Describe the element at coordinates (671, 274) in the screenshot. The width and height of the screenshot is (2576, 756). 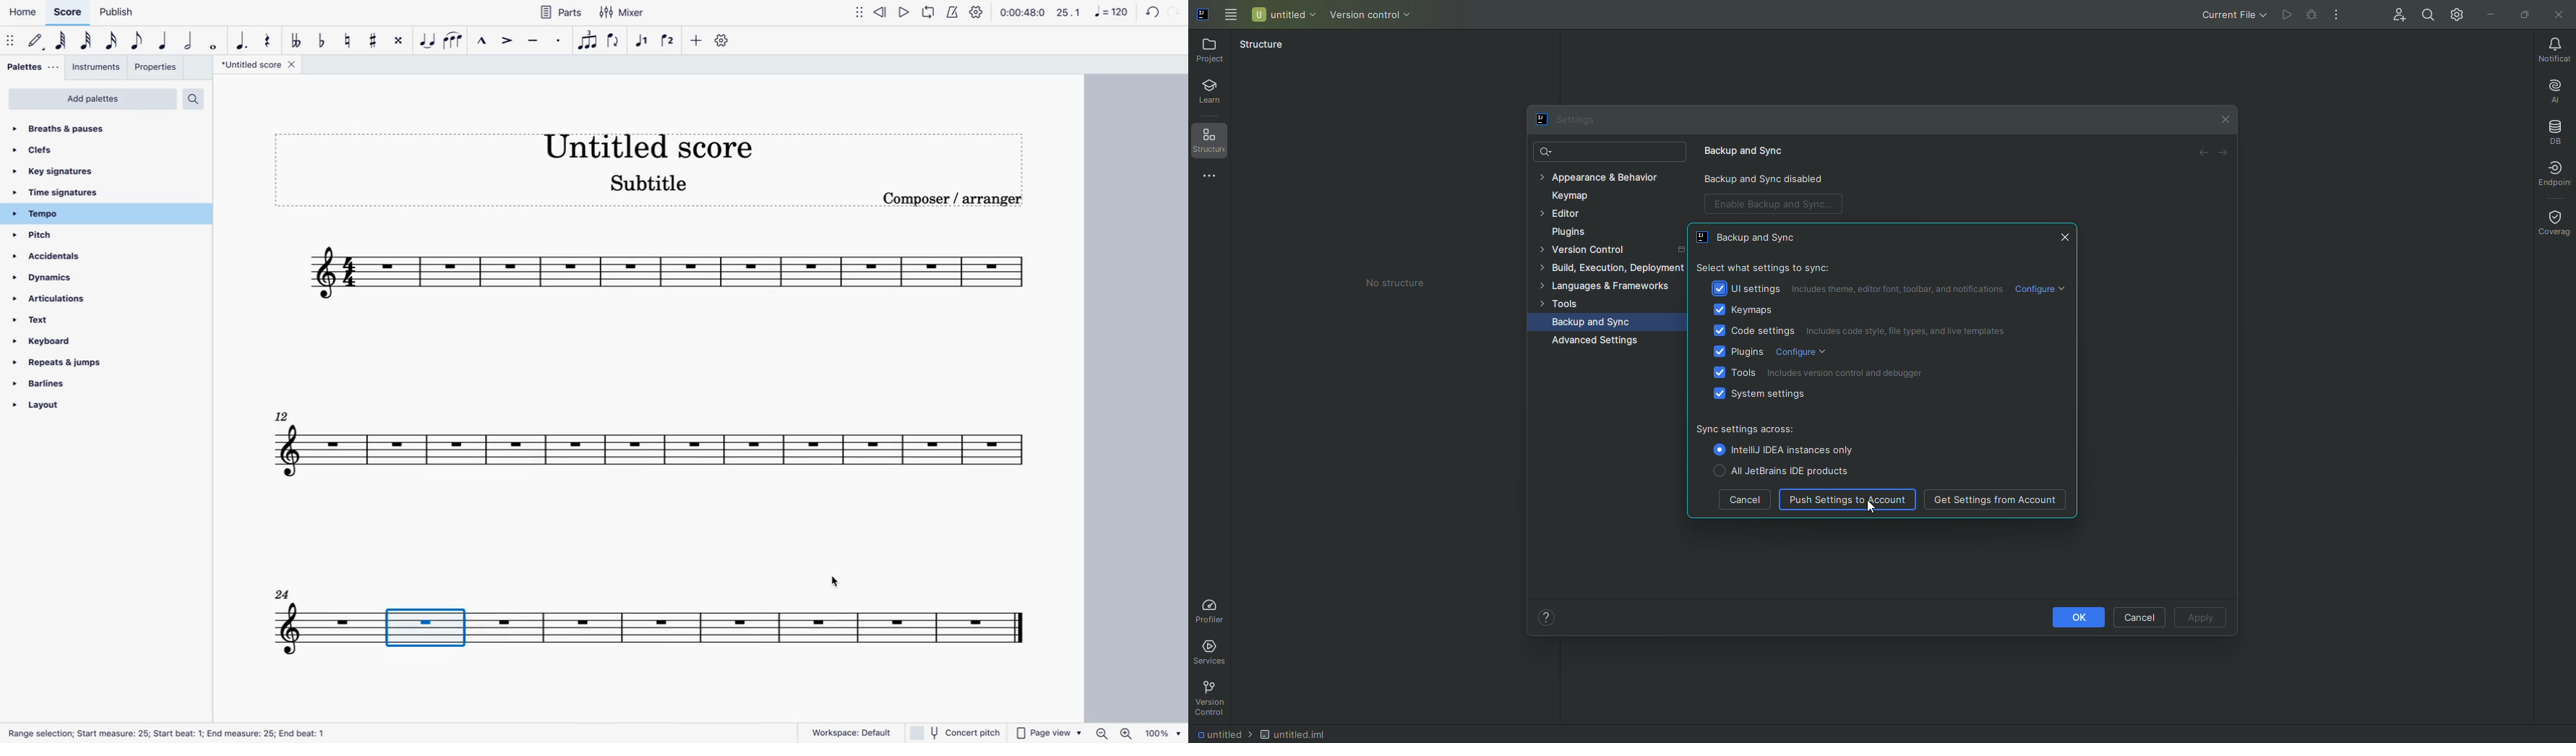
I see `score` at that location.